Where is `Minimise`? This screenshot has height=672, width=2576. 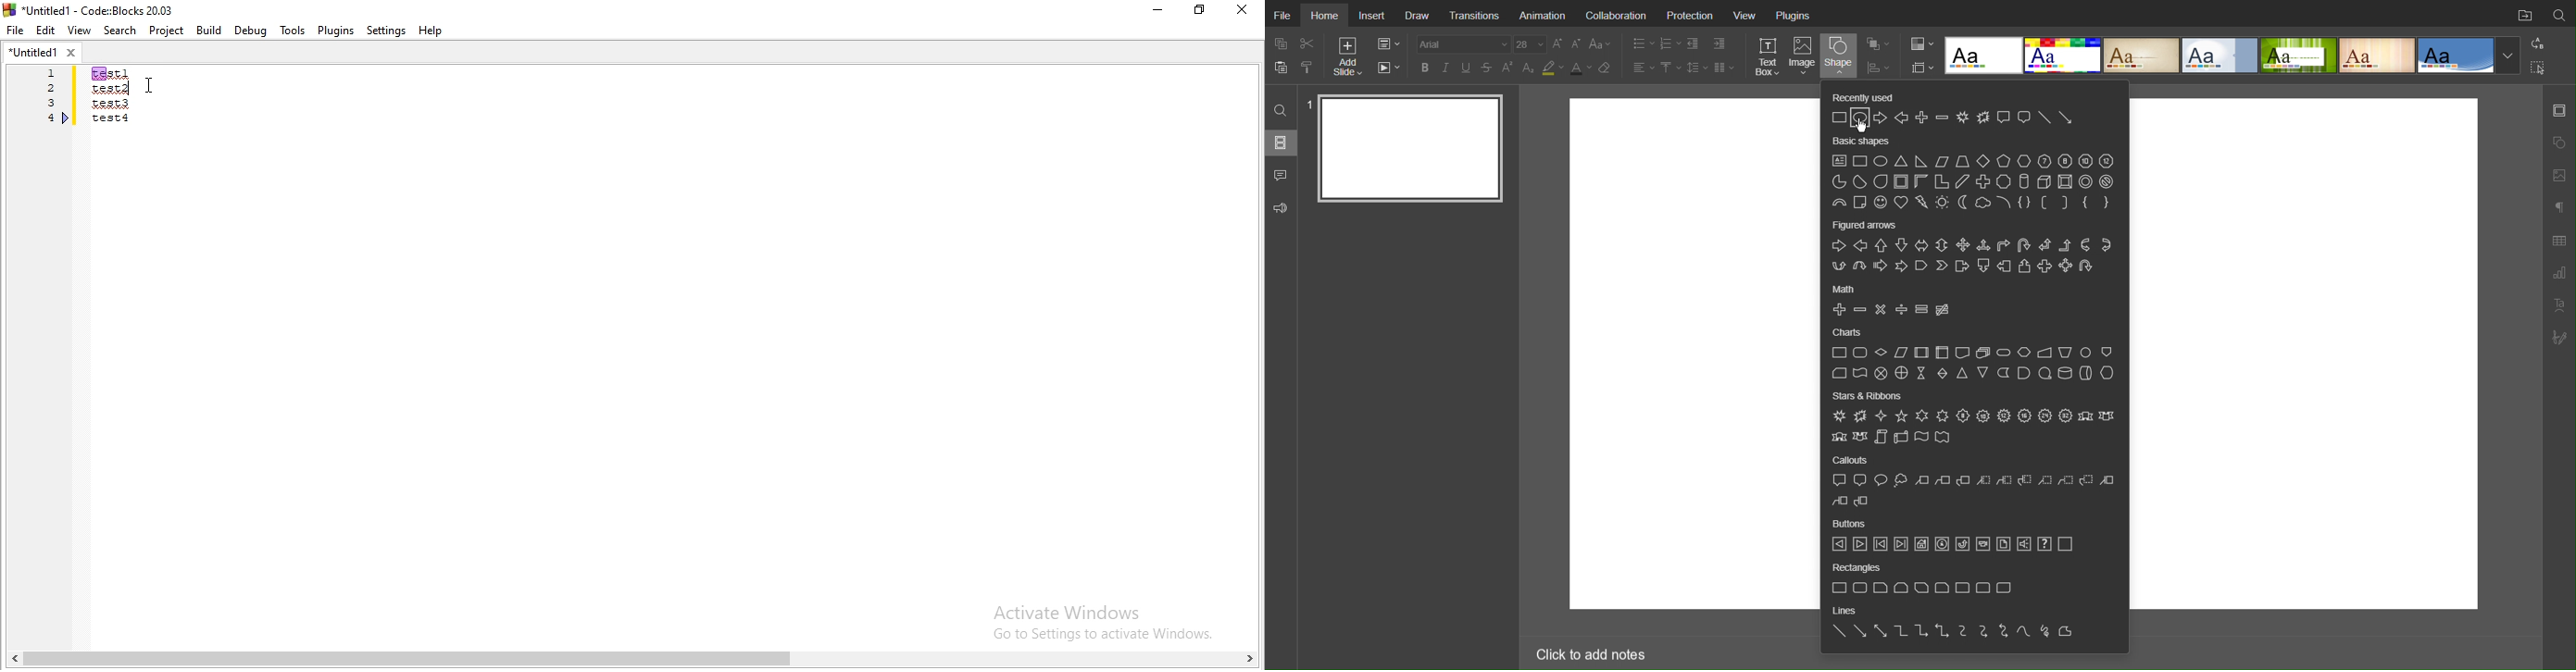 Minimise is located at coordinates (1156, 10).